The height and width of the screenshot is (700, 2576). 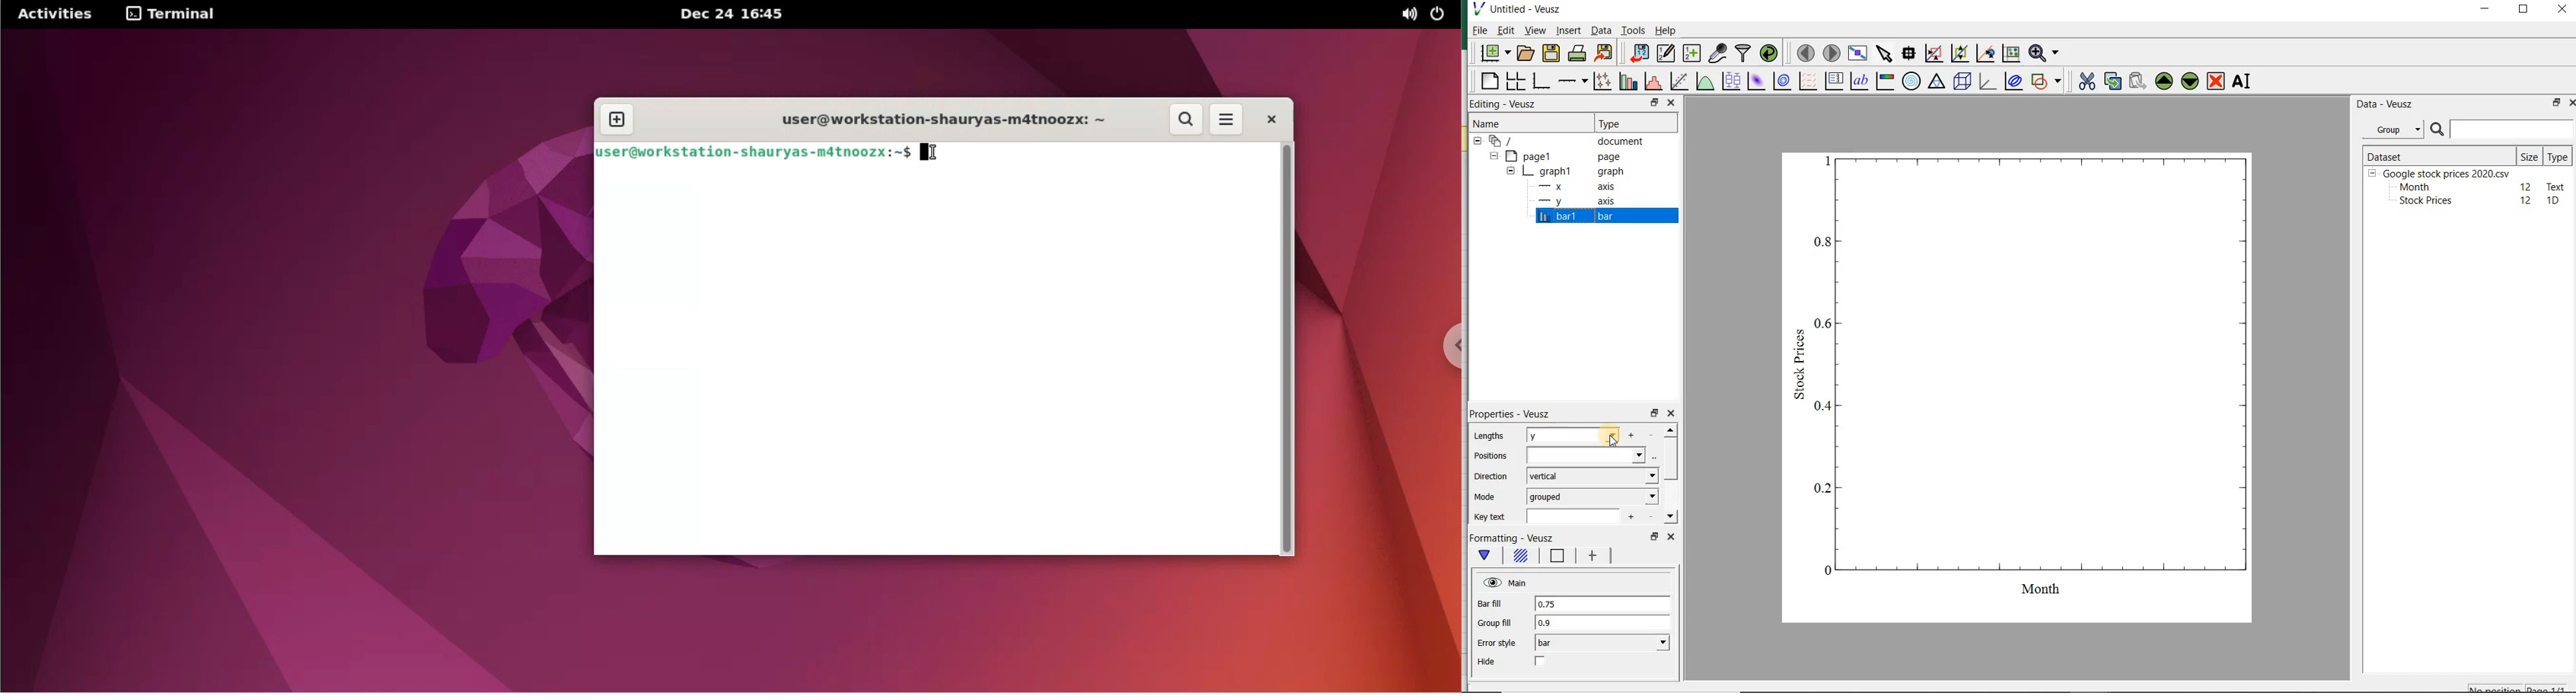 What do you see at coordinates (1574, 202) in the screenshot?
I see `y-axis` at bounding box center [1574, 202].